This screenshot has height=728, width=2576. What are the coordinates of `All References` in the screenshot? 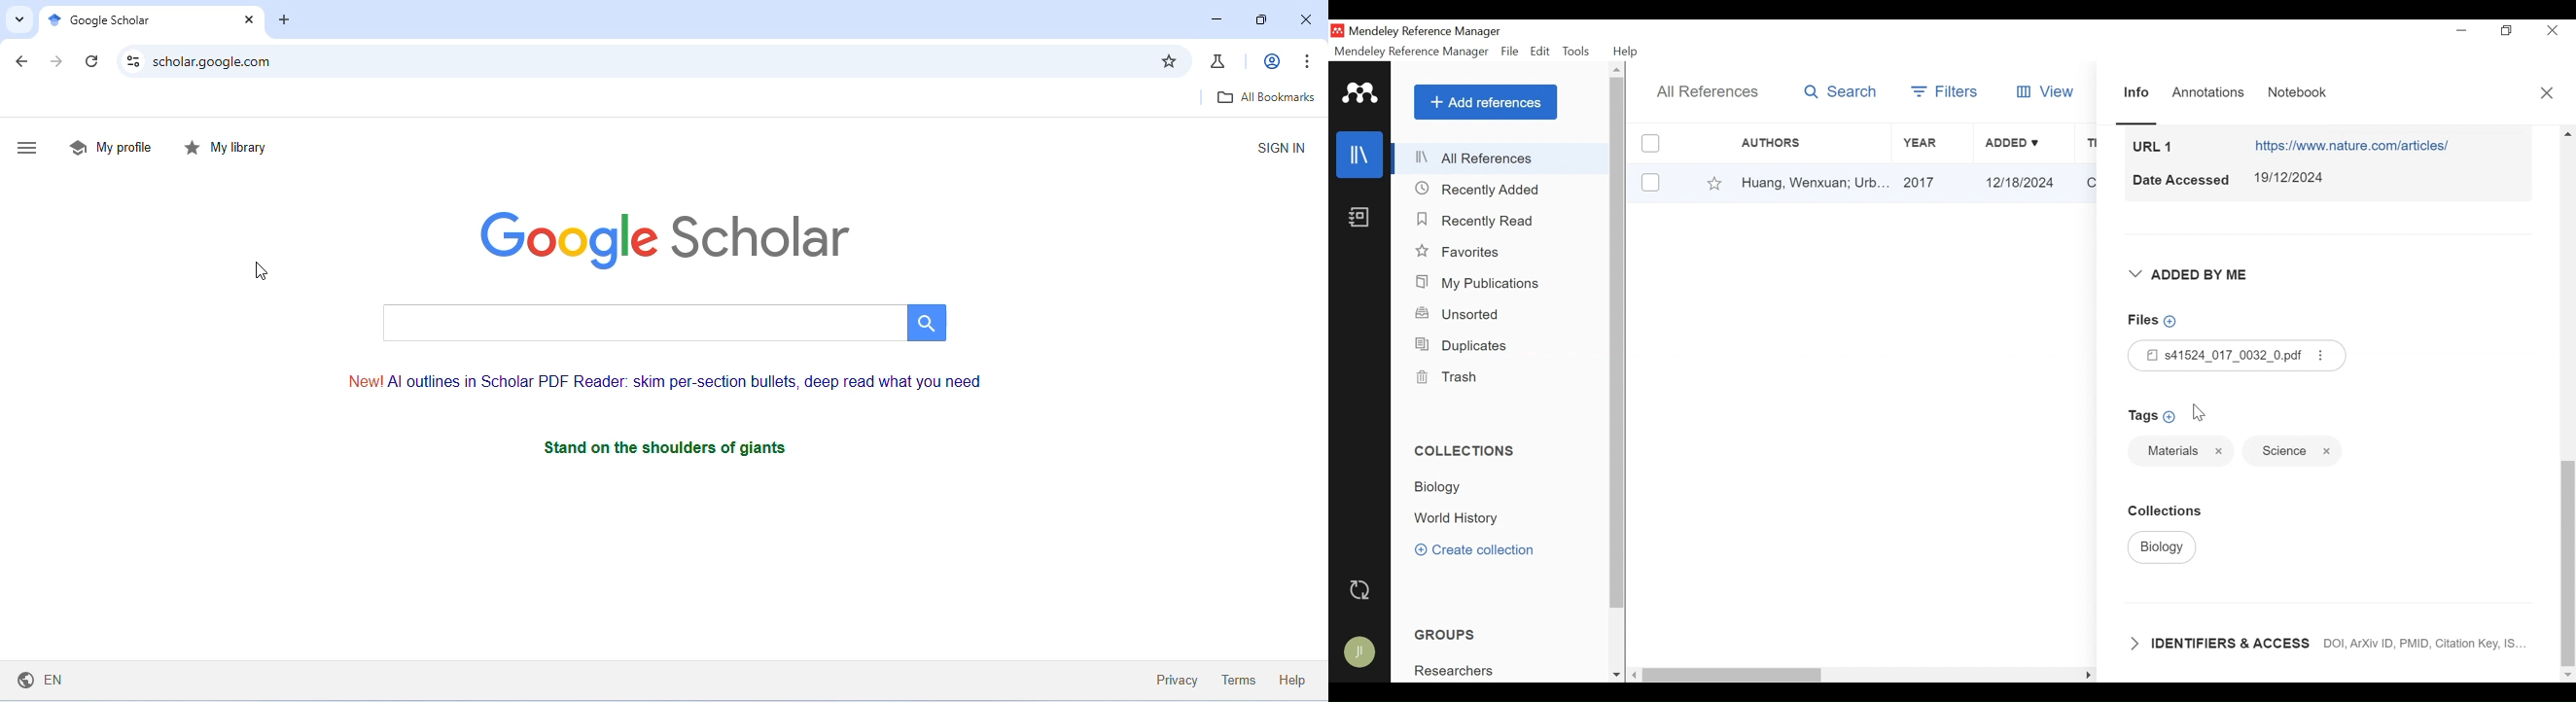 It's located at (1502, 158).